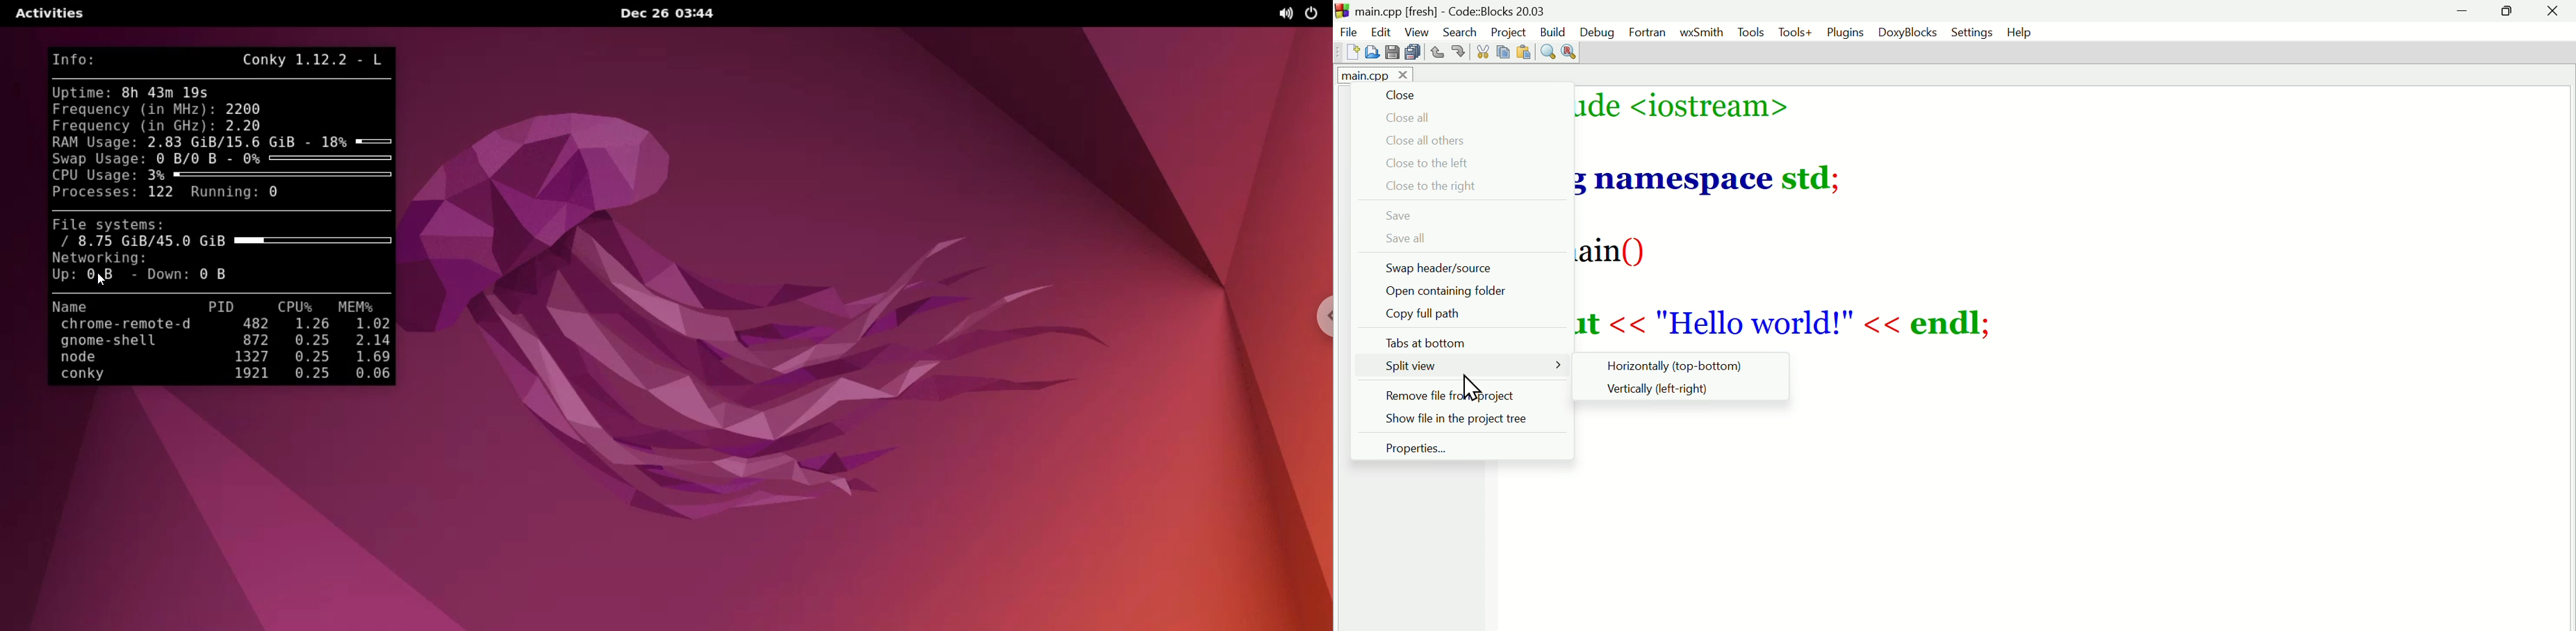 This screenshot has width=2576, height=644. I want to click on fortran, so click(1648, 33).